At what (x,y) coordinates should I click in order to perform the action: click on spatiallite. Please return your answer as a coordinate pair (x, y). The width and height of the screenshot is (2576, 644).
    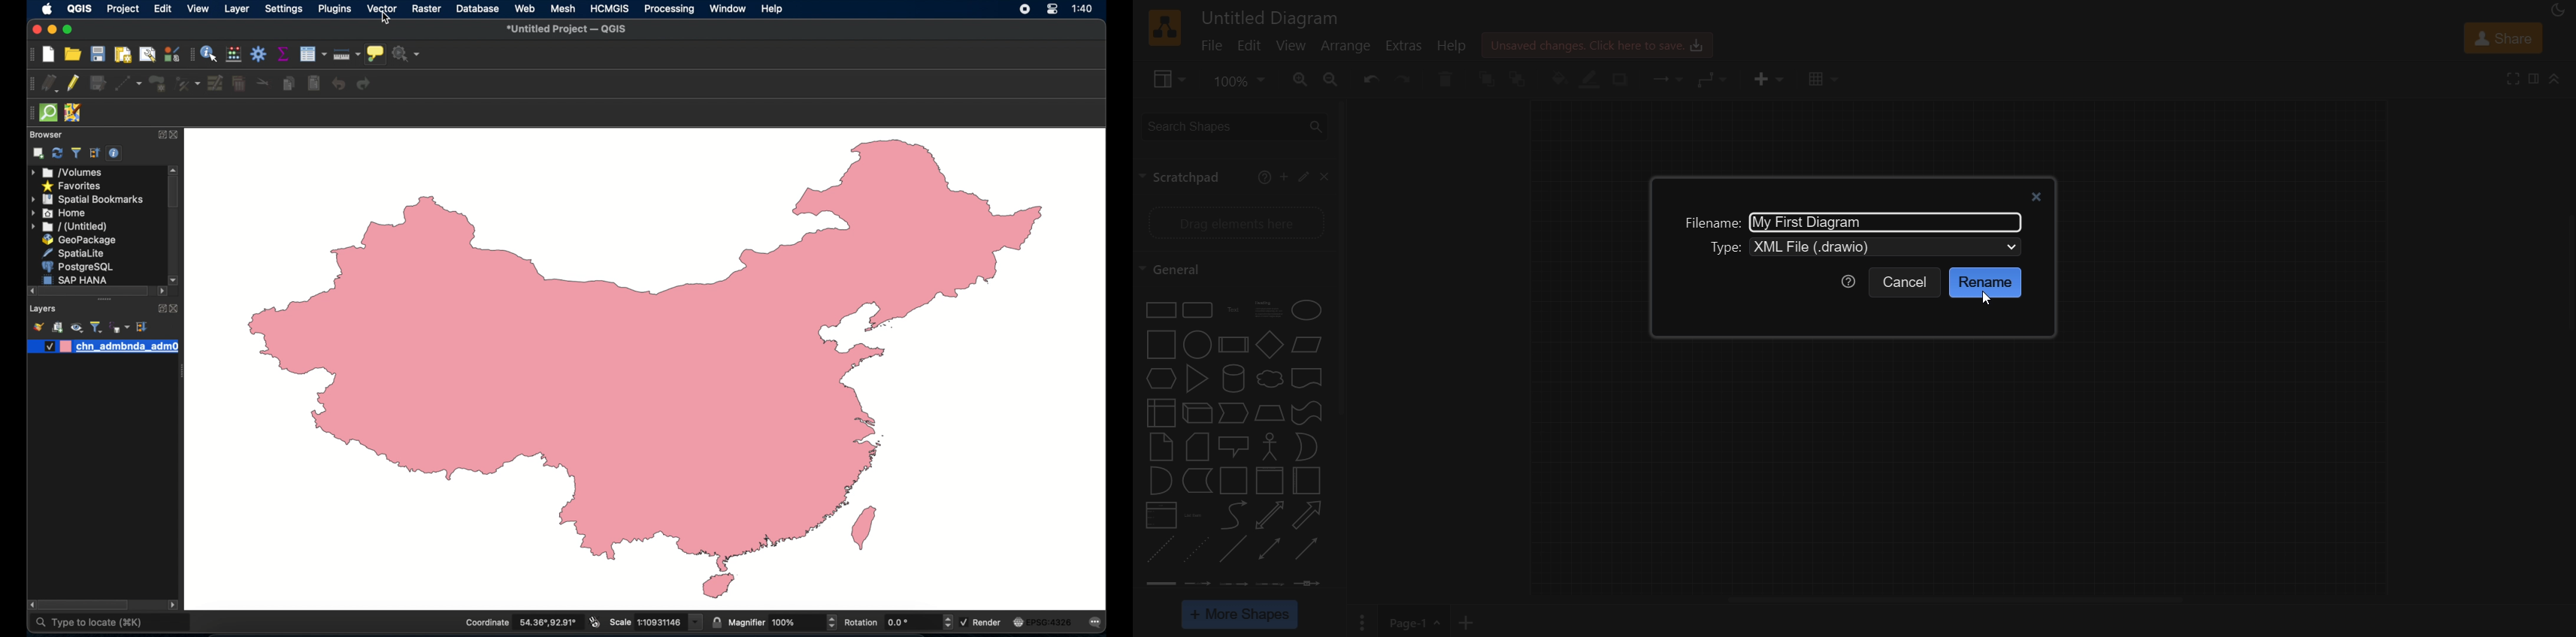
    Looking at the image, I should click on (72, 253).